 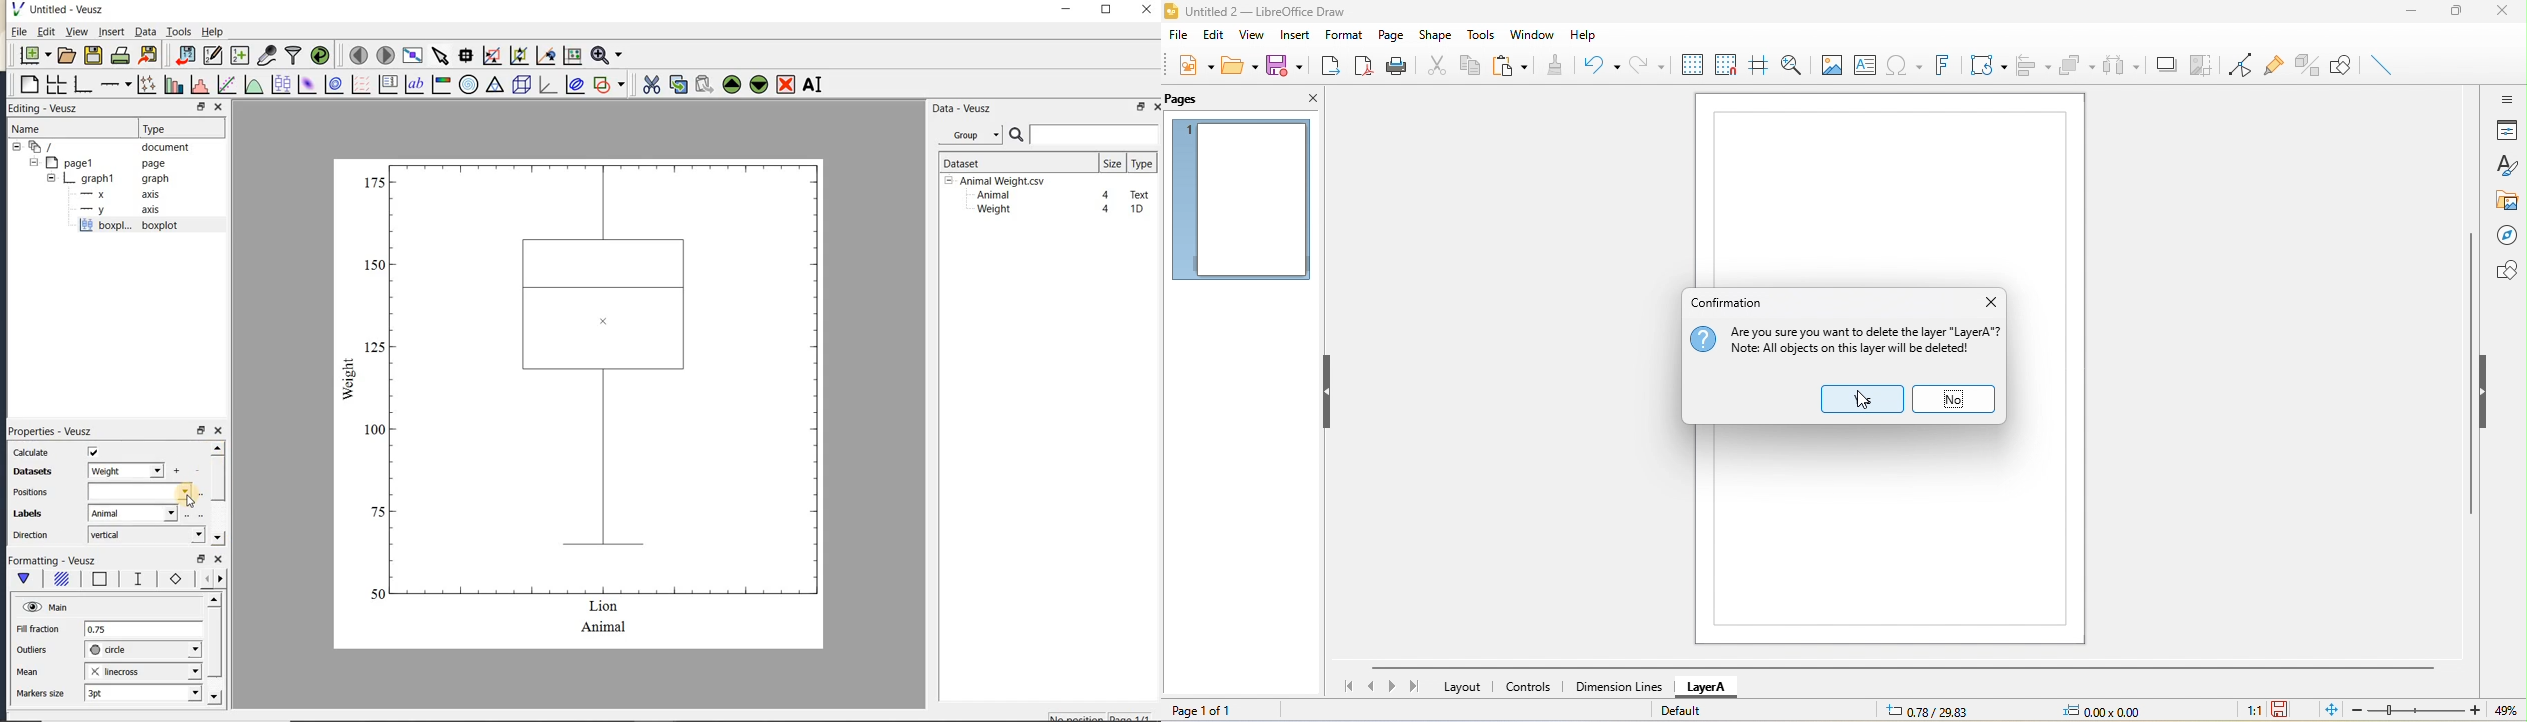 What do you see at coordinates (1696, 713) in the screenshot?
I see `default` at bounding box center [1696, 713].